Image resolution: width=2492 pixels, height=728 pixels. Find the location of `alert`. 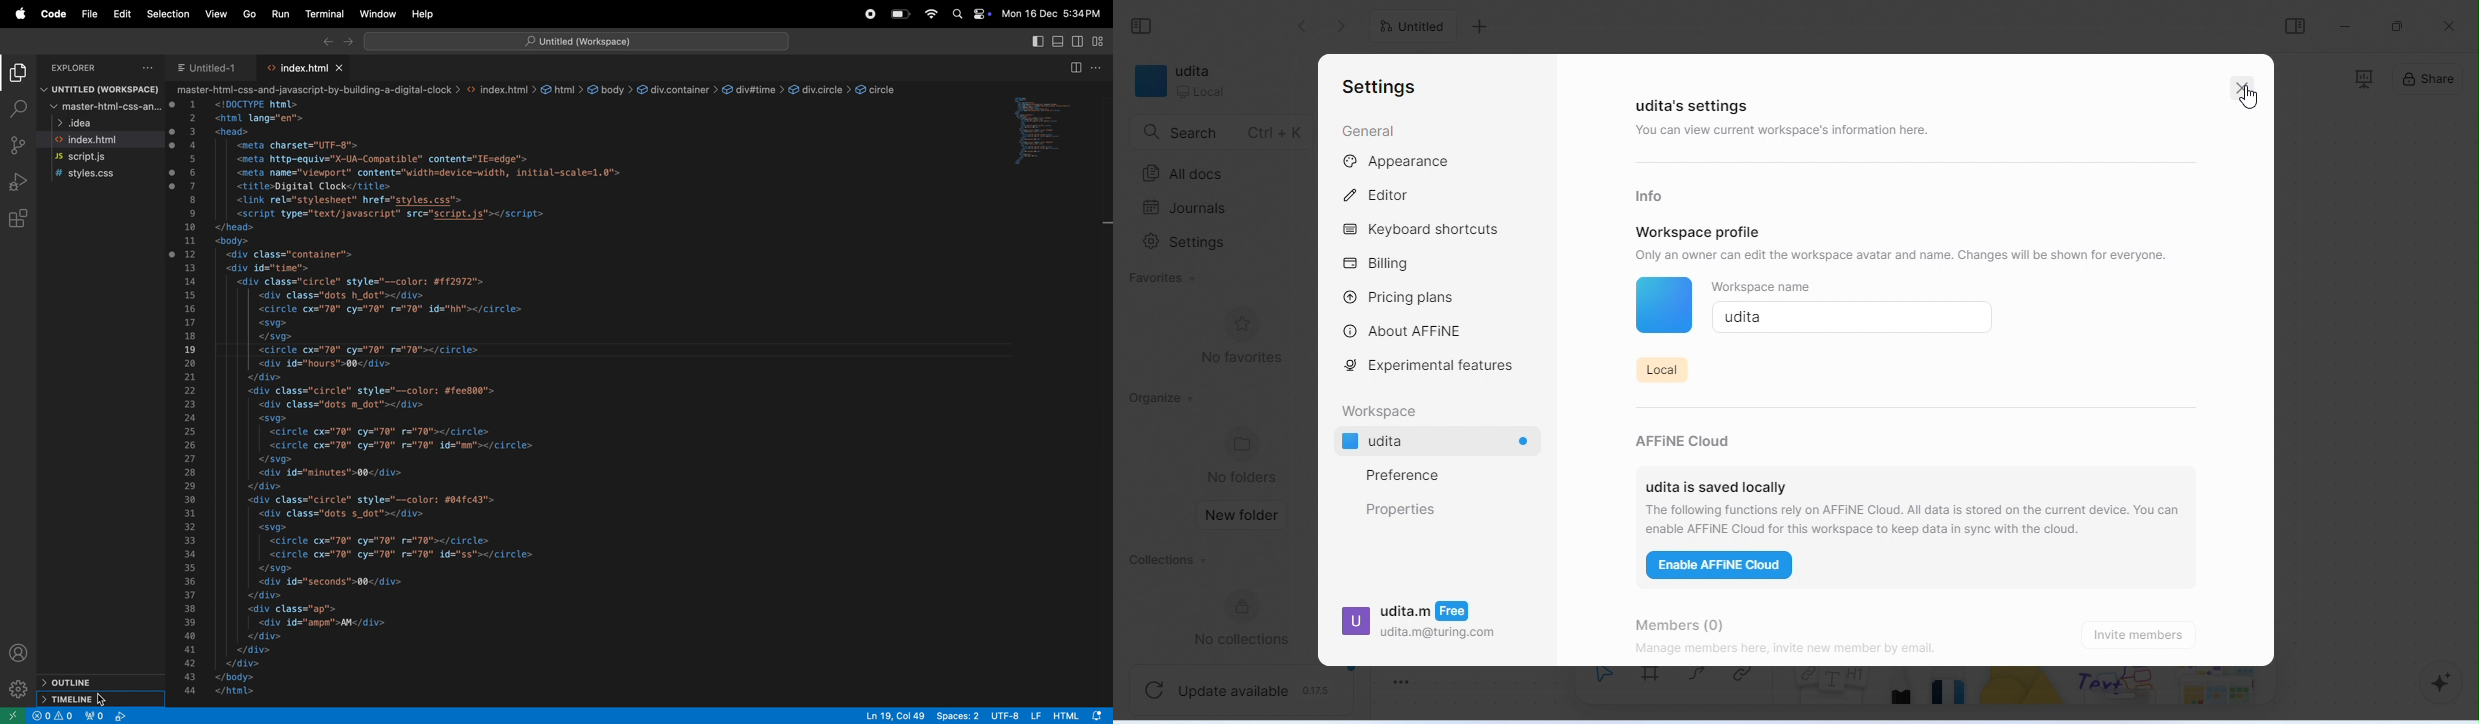

alert is located at coordinates (55, 716).